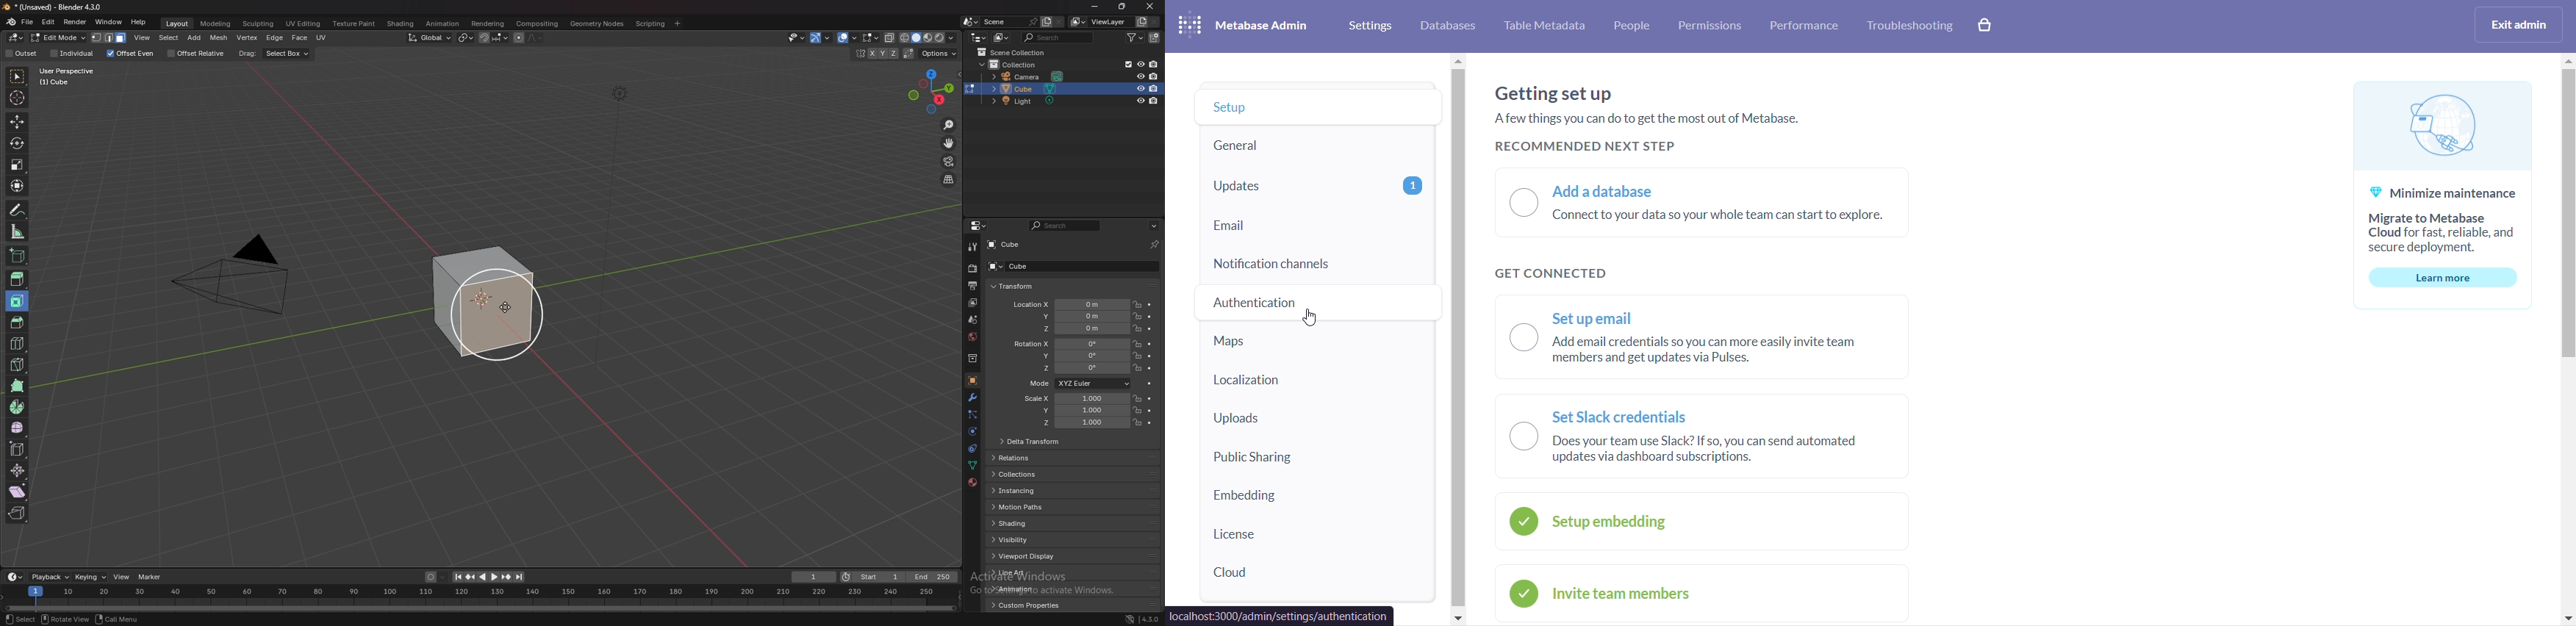  What do you see at coordinates (1026, 588) in the screenshot?
I see `animation` at bounding box center [1026, 588].